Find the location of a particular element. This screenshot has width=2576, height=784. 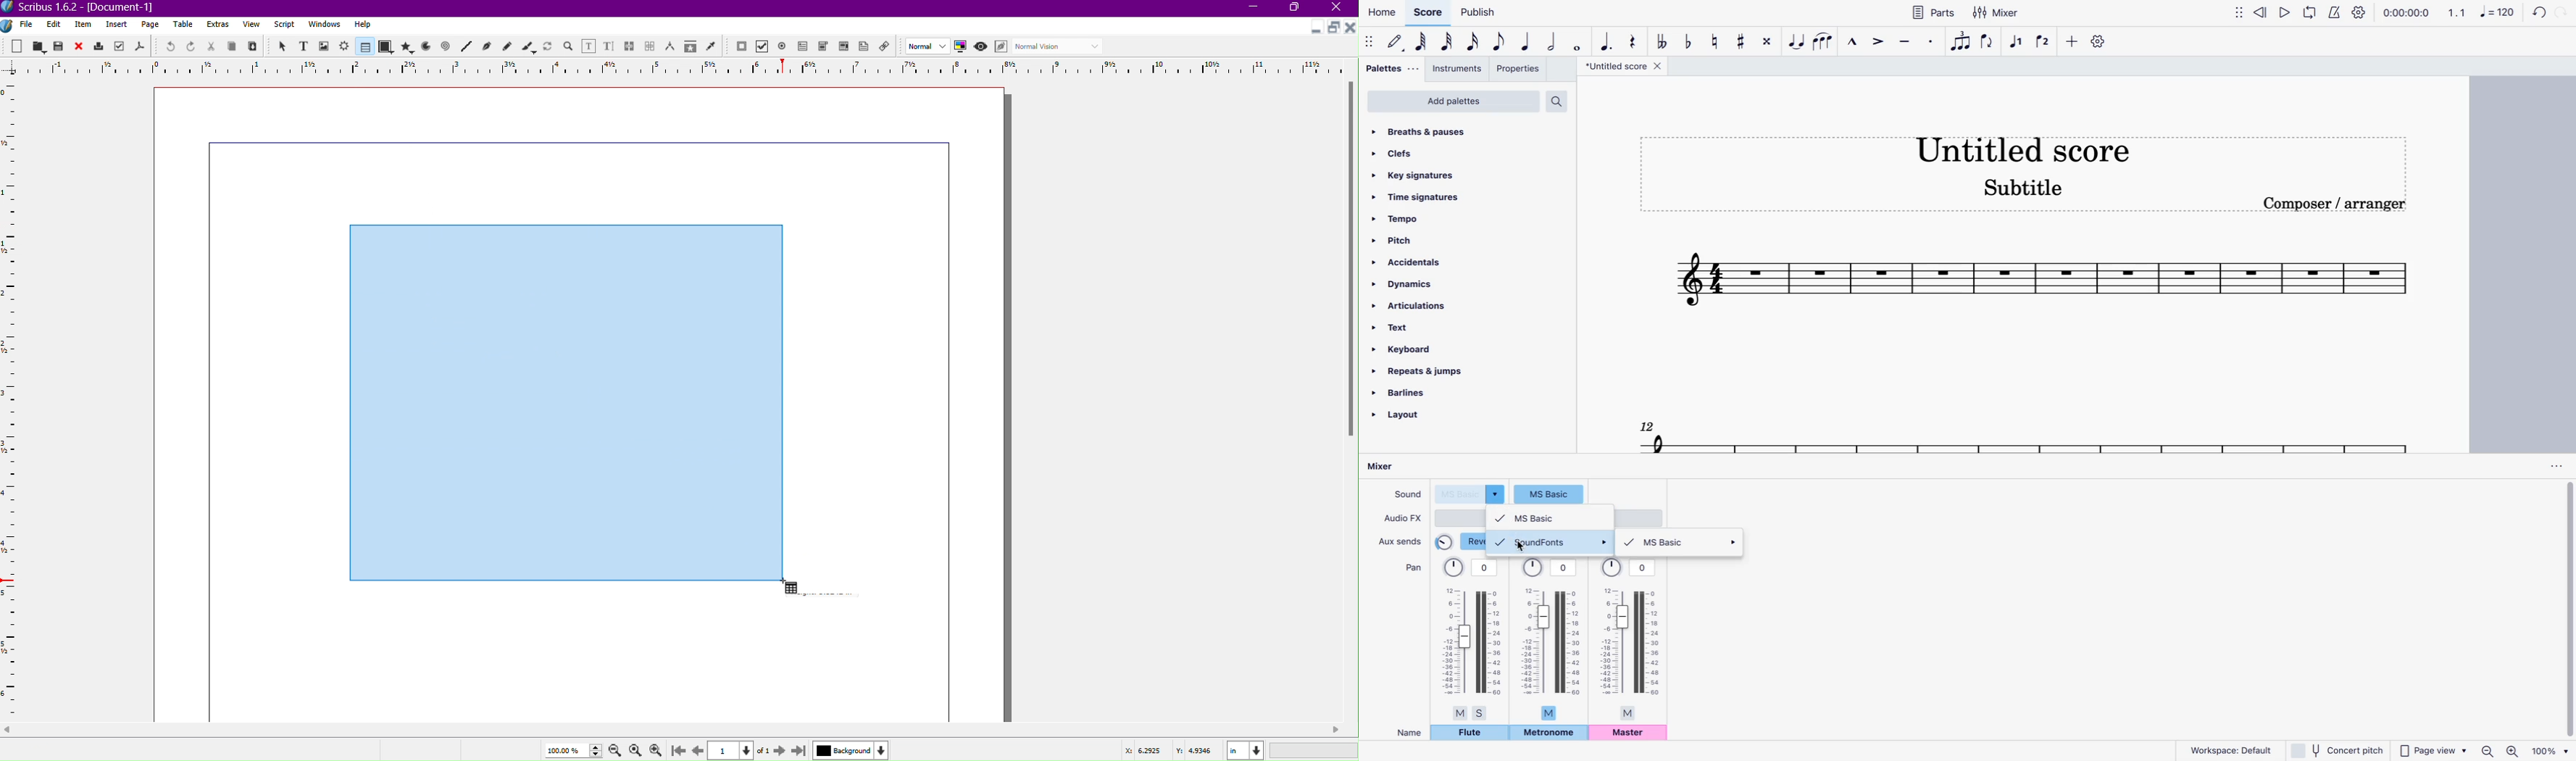

accidentals is located at coordinates (1414, 262).